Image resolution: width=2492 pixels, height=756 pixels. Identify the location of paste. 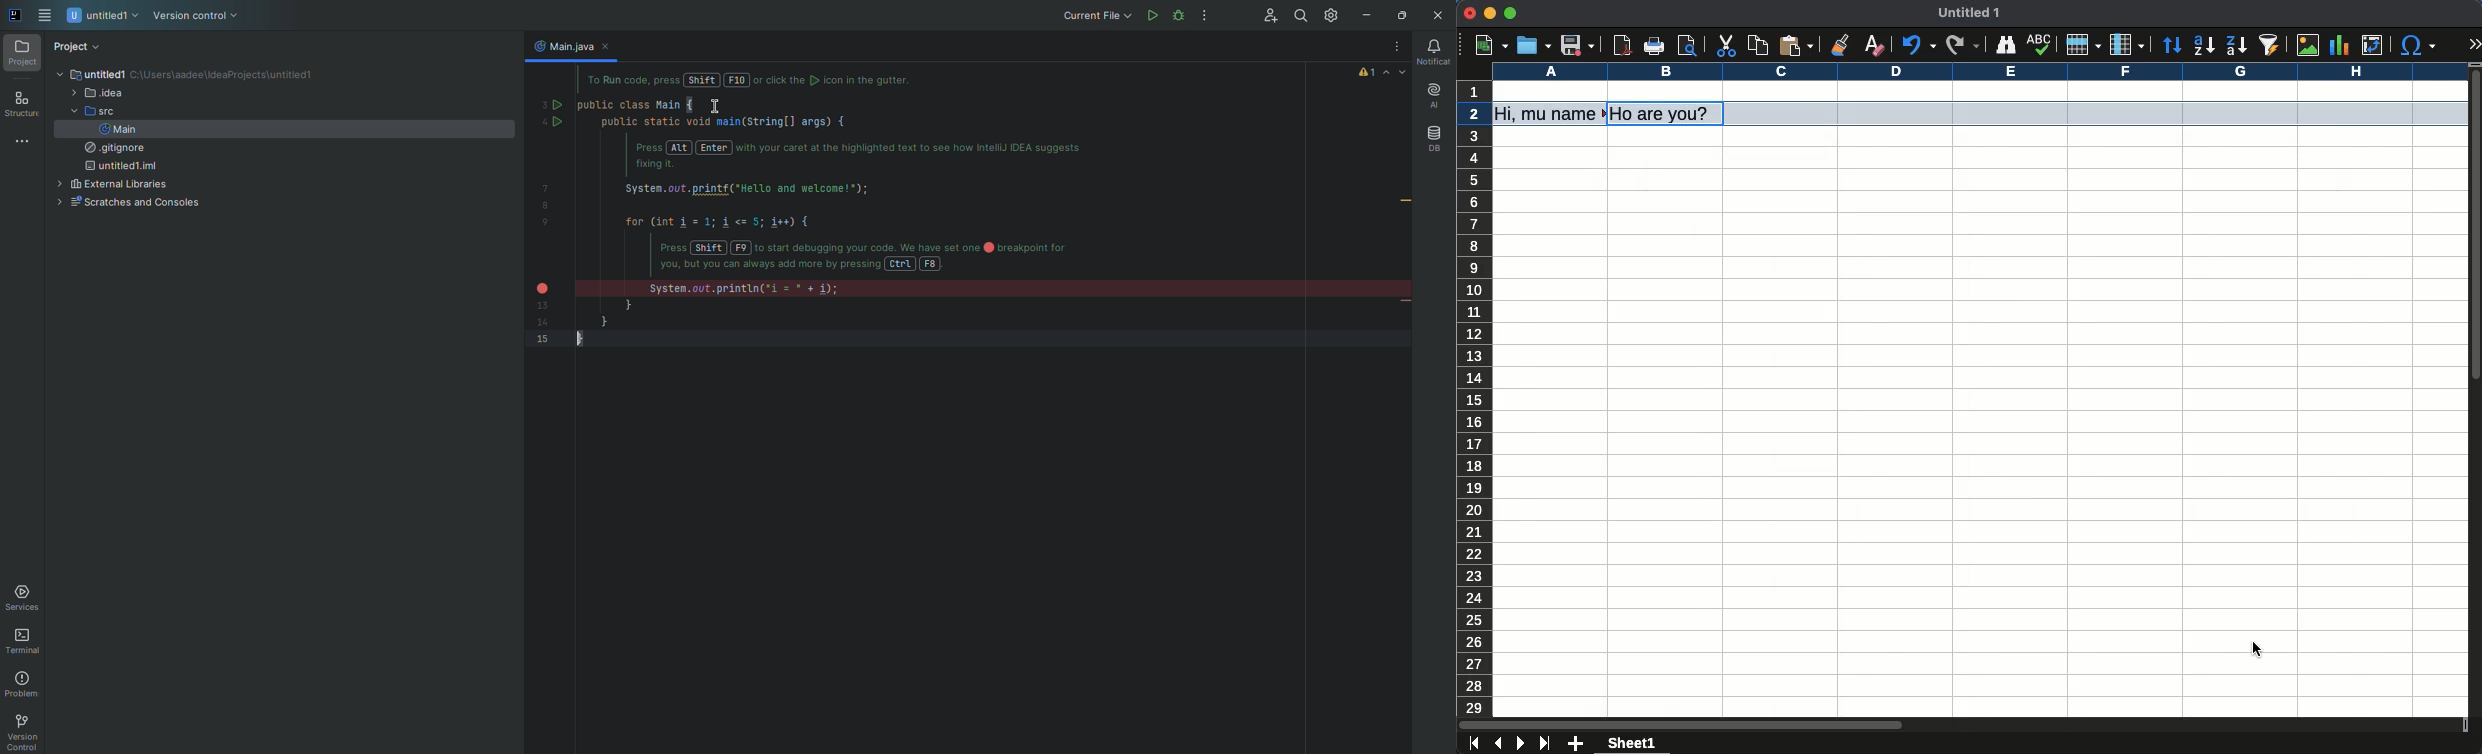
(1798, 44).